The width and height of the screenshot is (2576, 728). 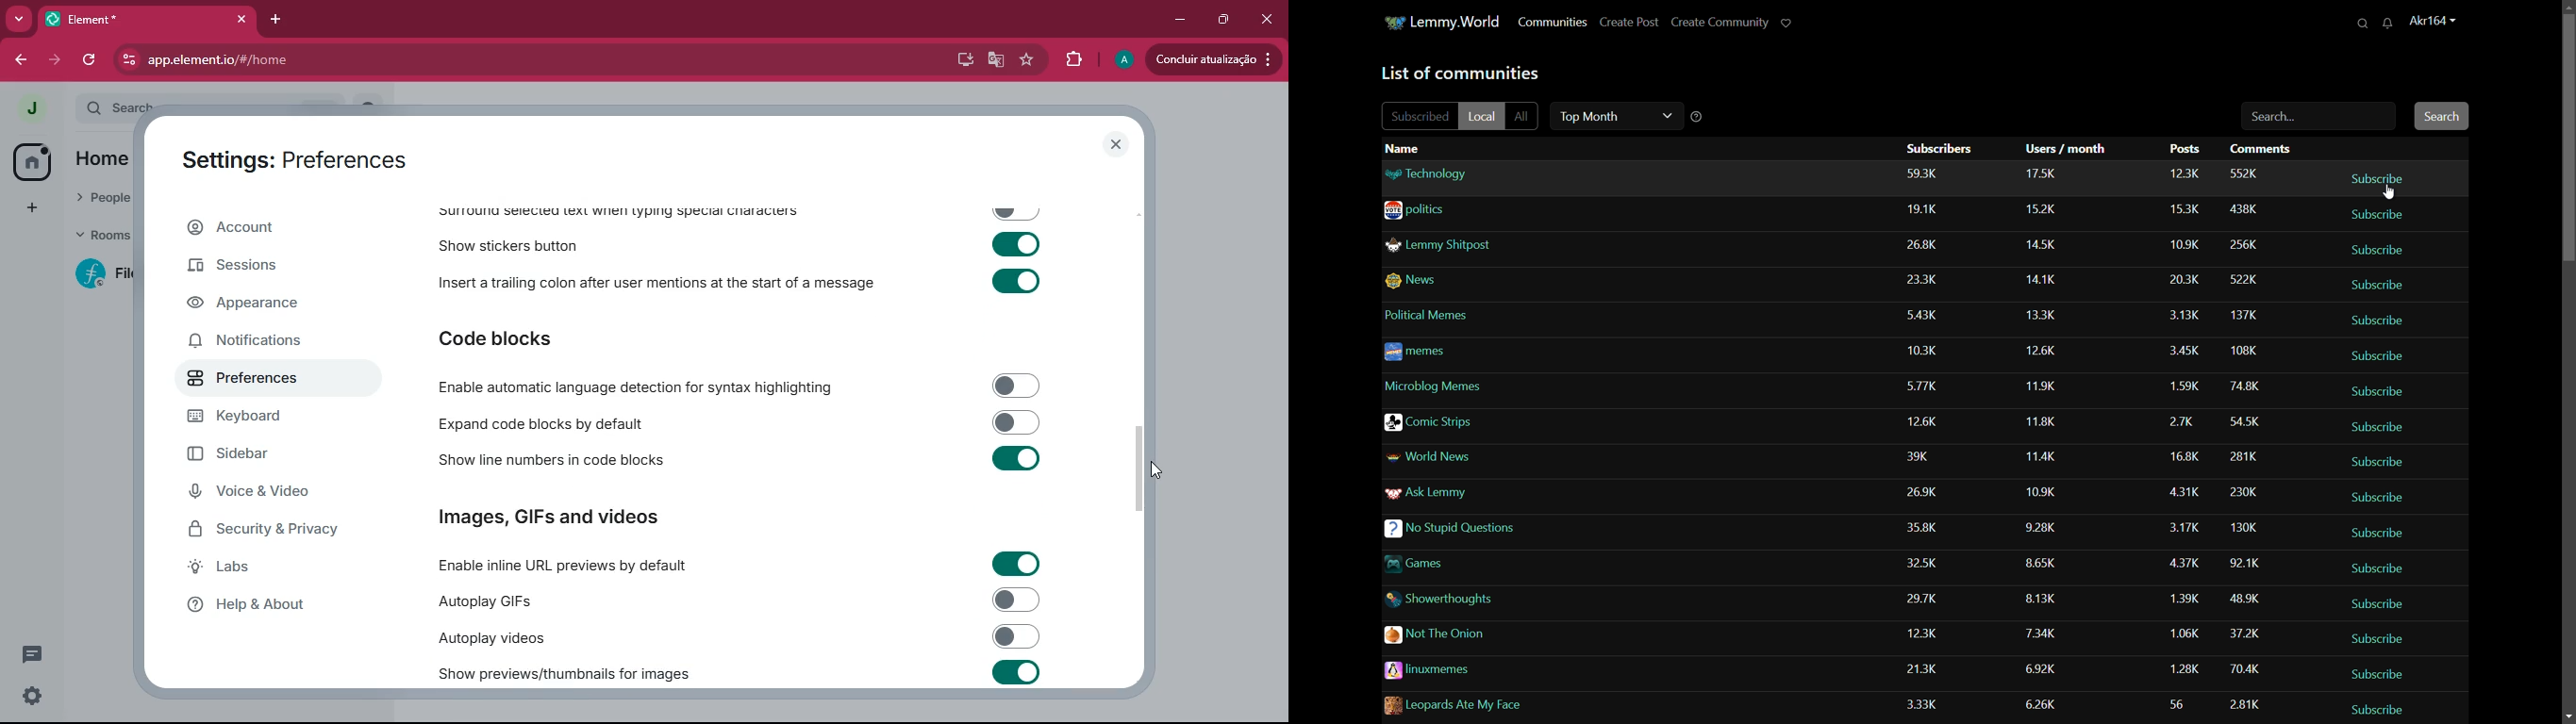 I want to click on appearance, so click(x=256, y=306).